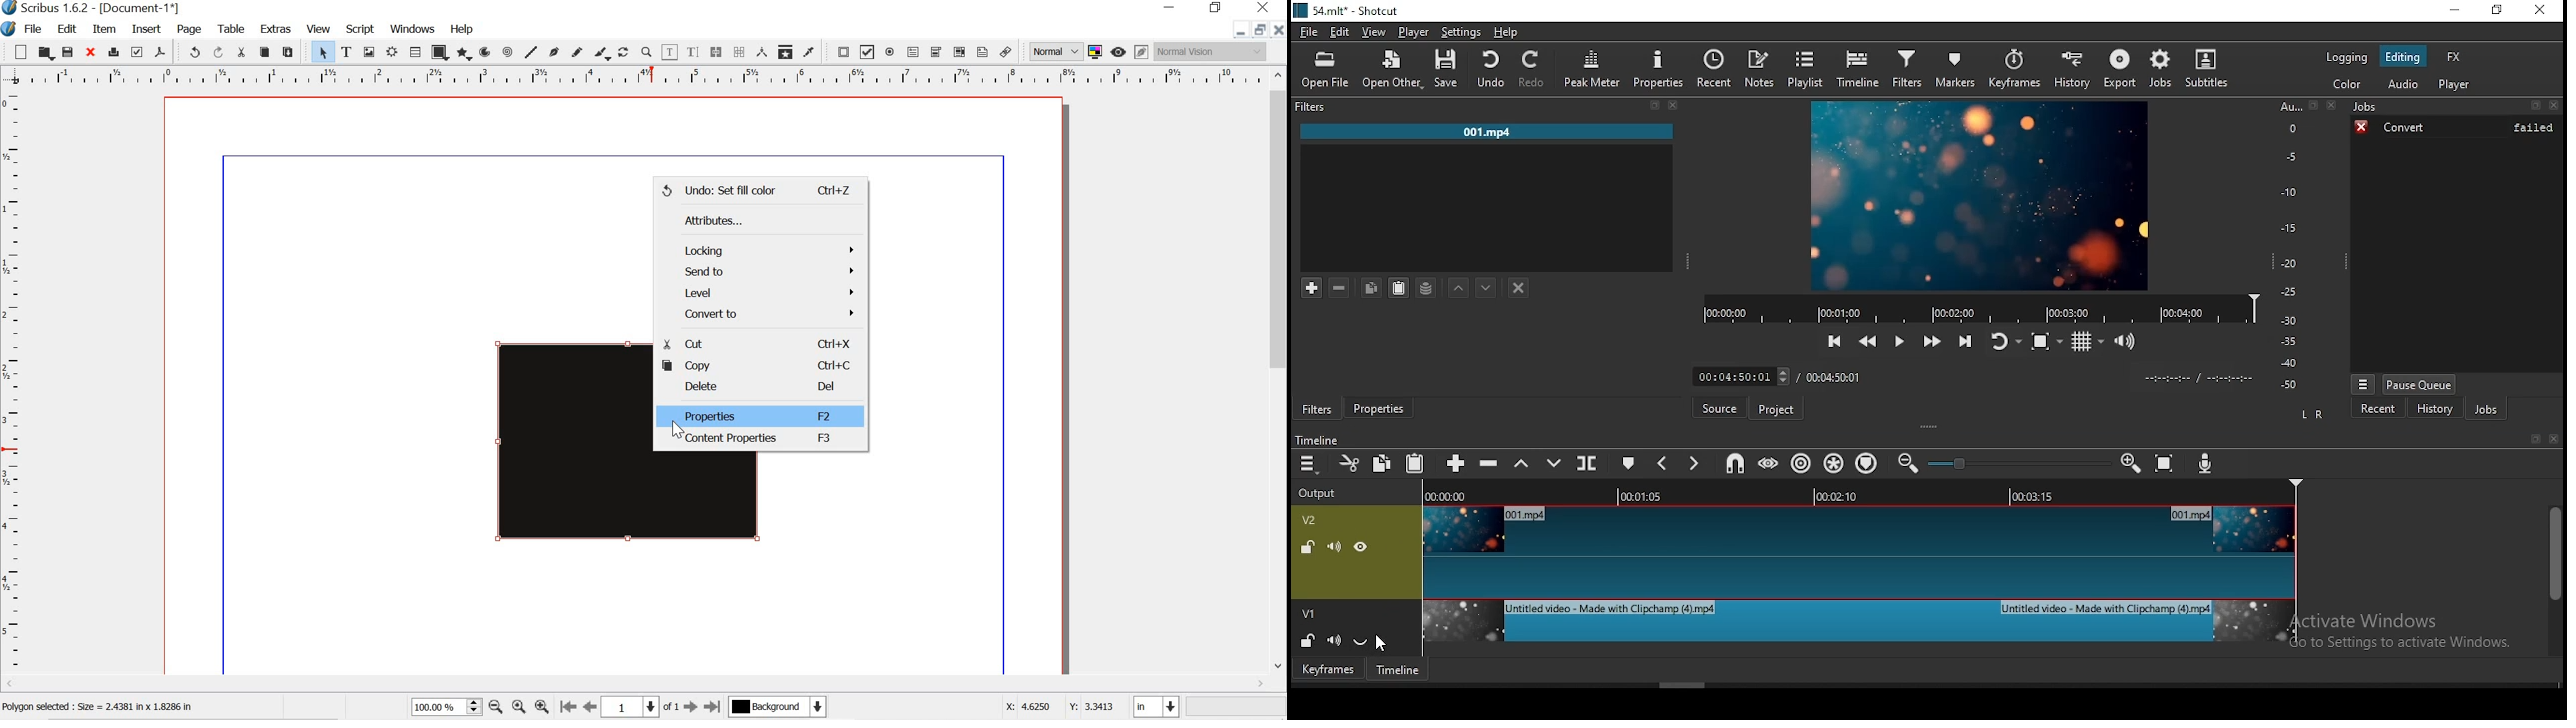 This screenshot has width=2576, height=728. Describe the element at coordinates (1169, 7) in the screenshot. I see `minimize` at that location.